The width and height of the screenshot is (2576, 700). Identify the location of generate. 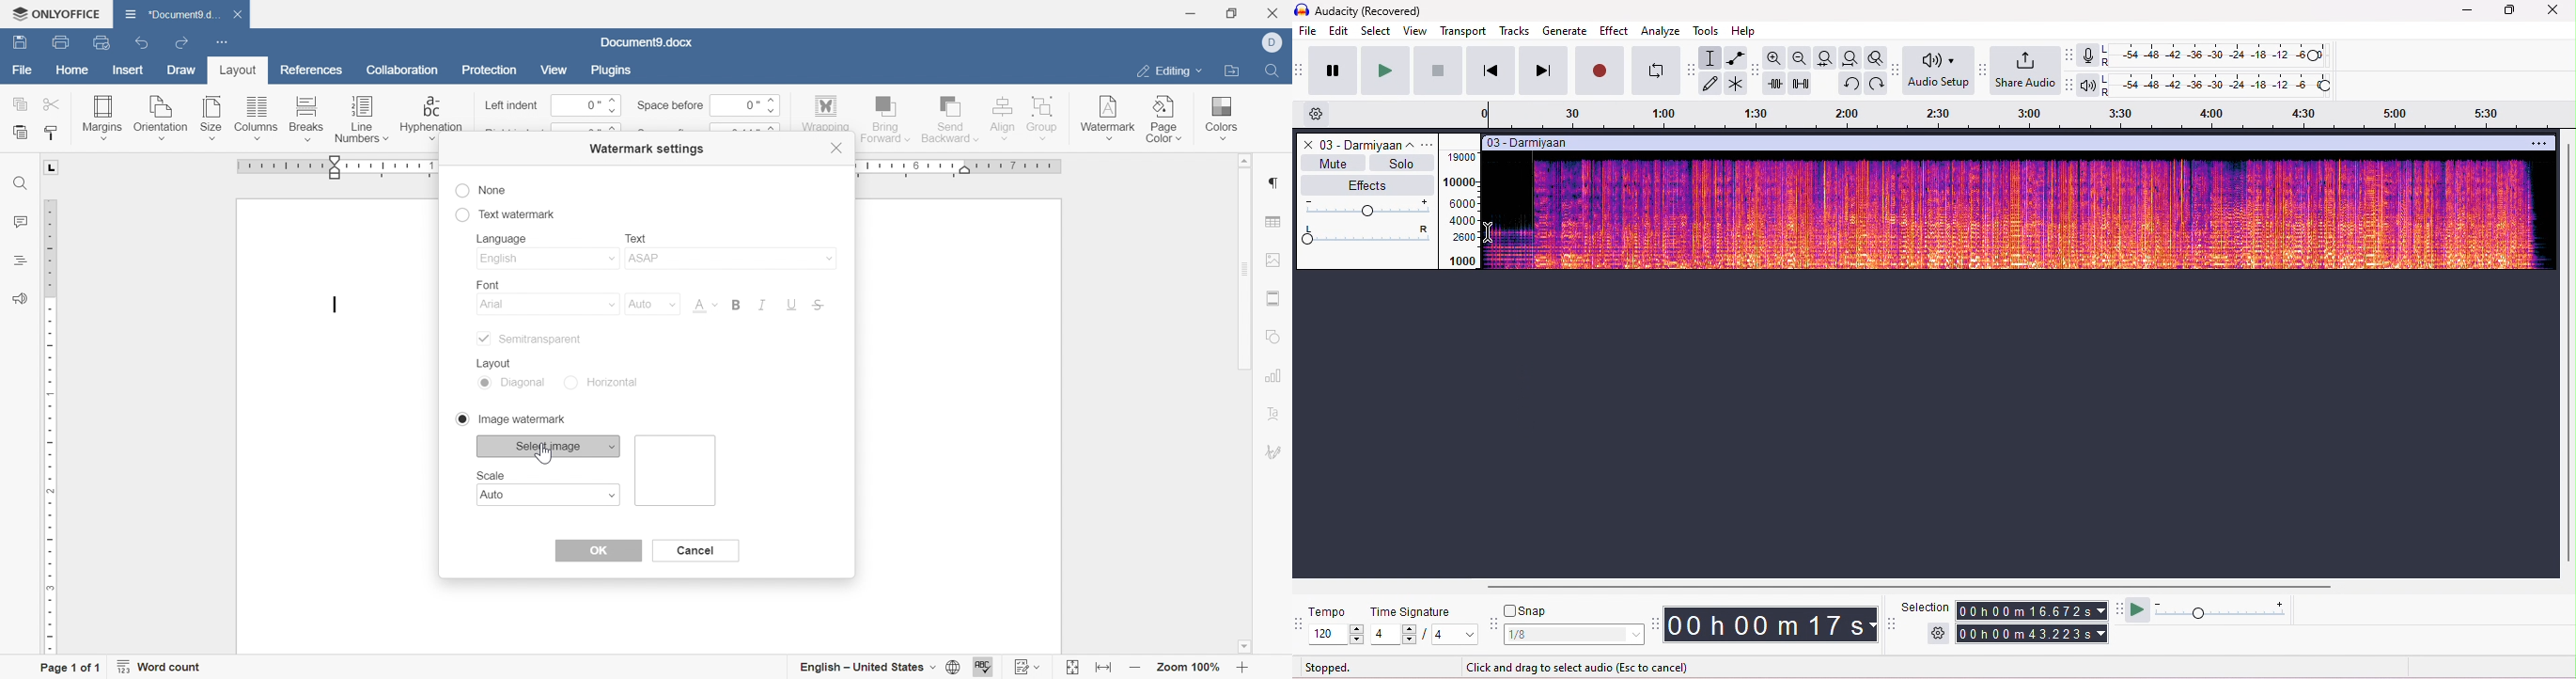
(1566, 31).